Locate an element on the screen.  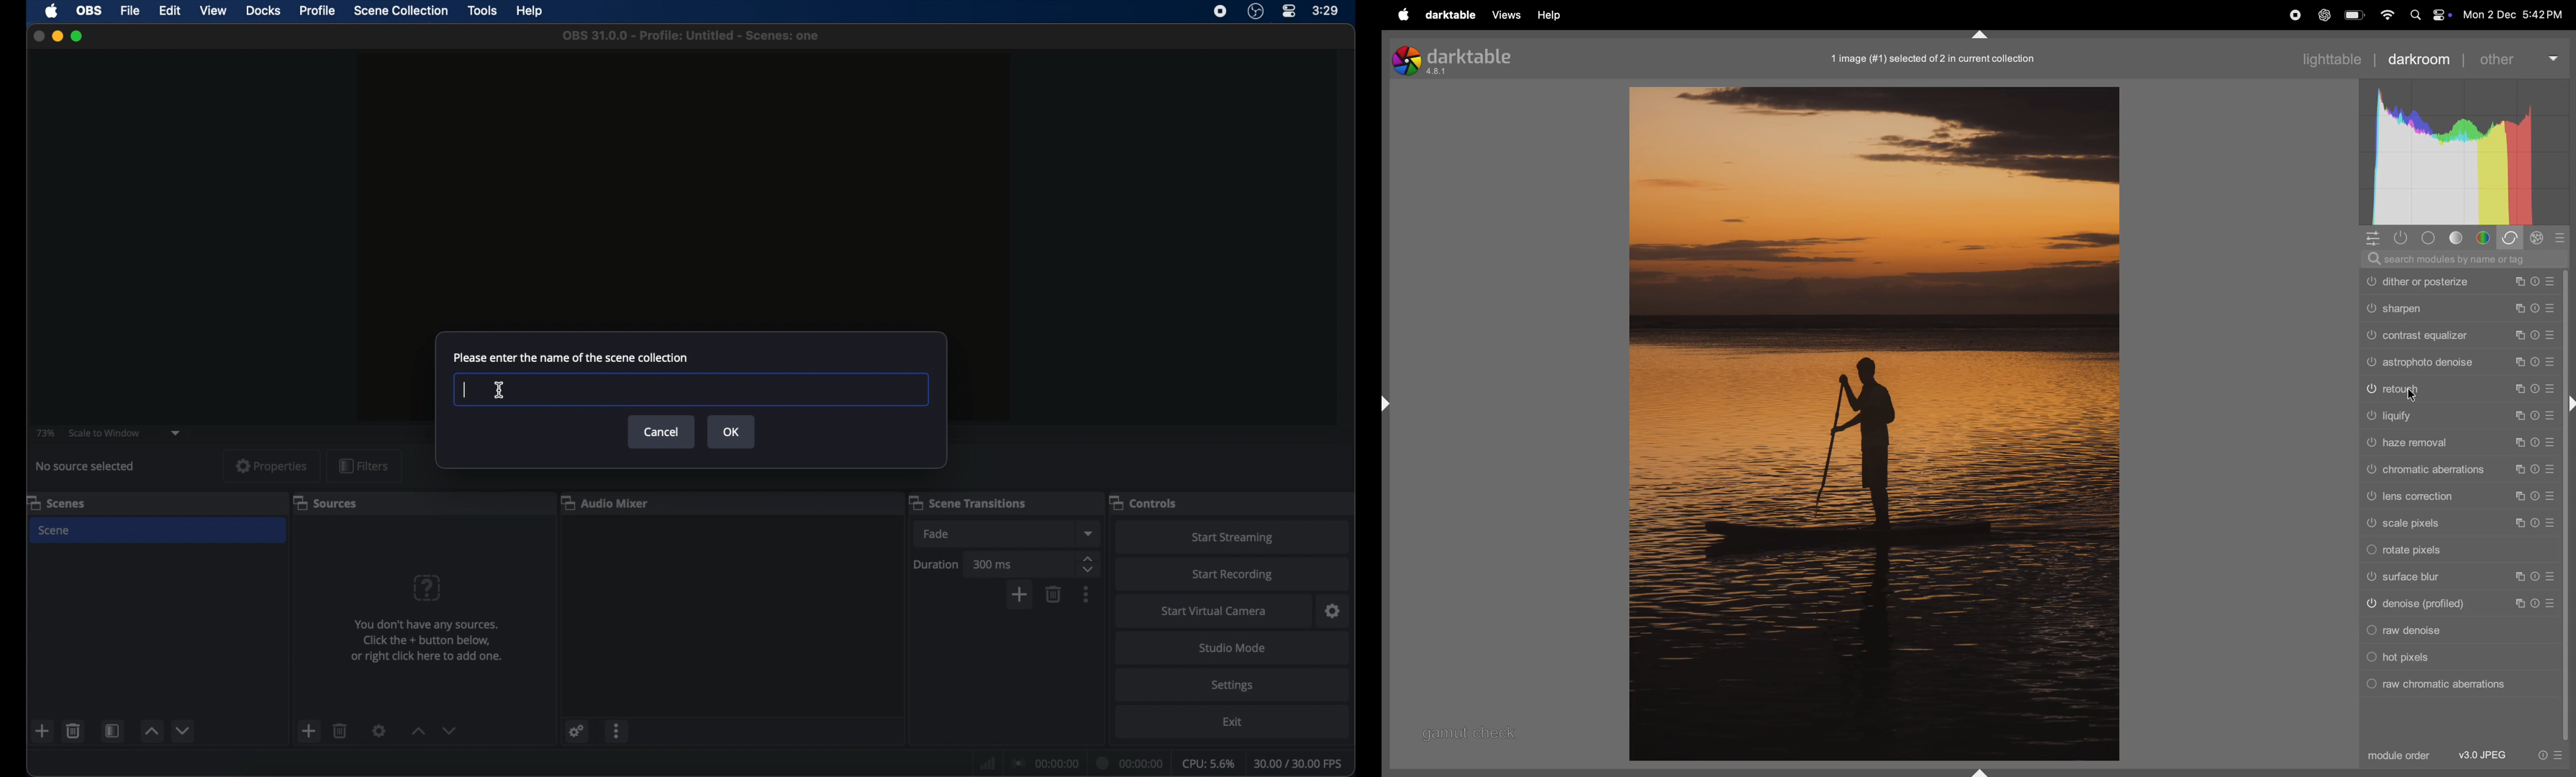
stepper buttons is located at coordinates (1088, 564).